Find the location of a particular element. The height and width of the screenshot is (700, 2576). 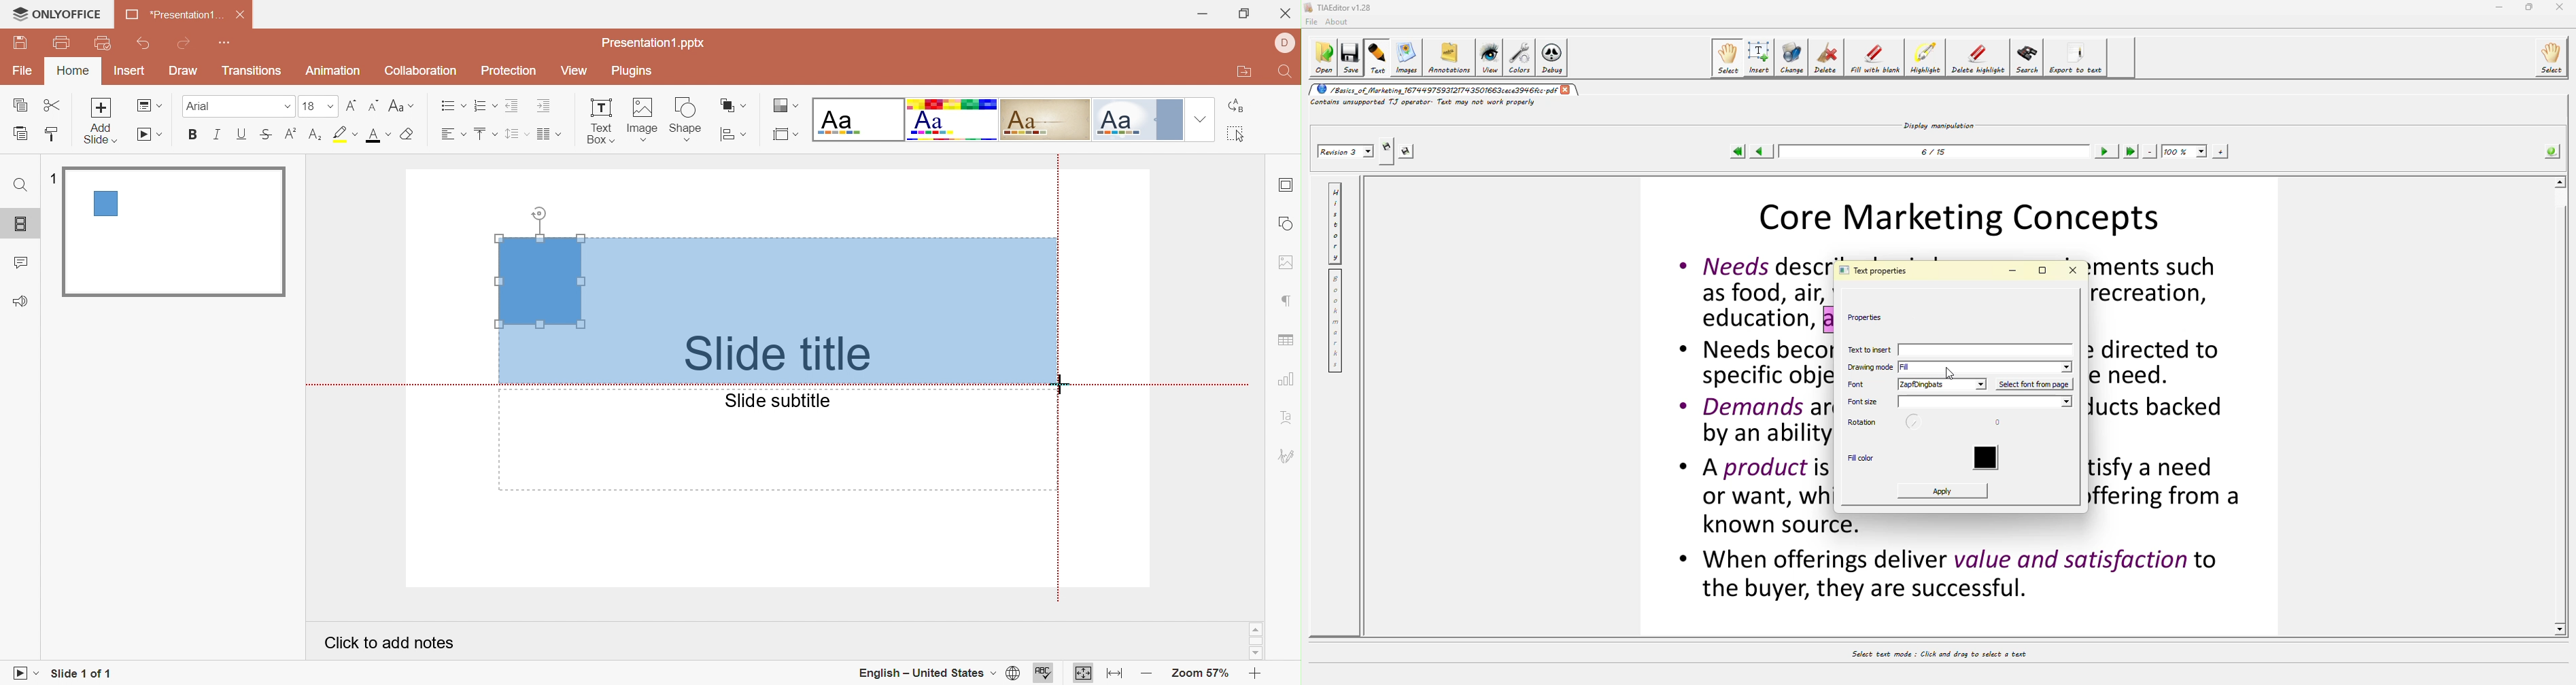

Strikethrough is located at coordinates (265, 136).